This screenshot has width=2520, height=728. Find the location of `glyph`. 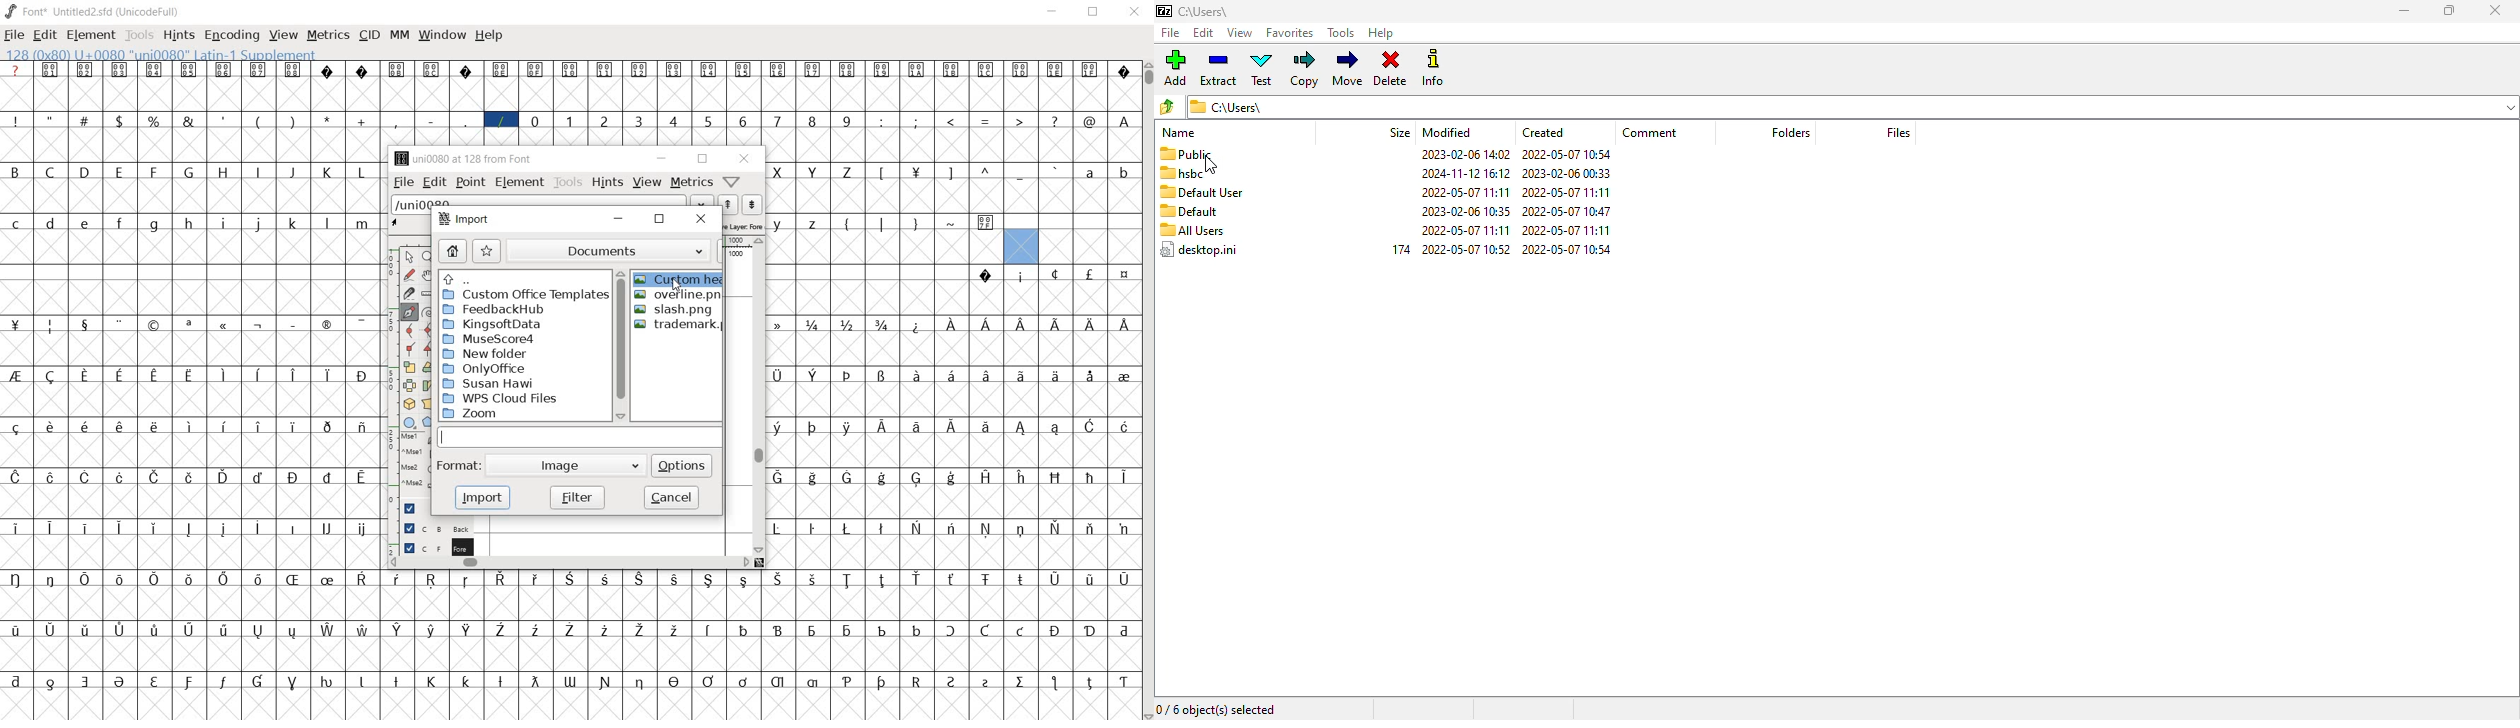

glyph is located at coordinates (916, 528).